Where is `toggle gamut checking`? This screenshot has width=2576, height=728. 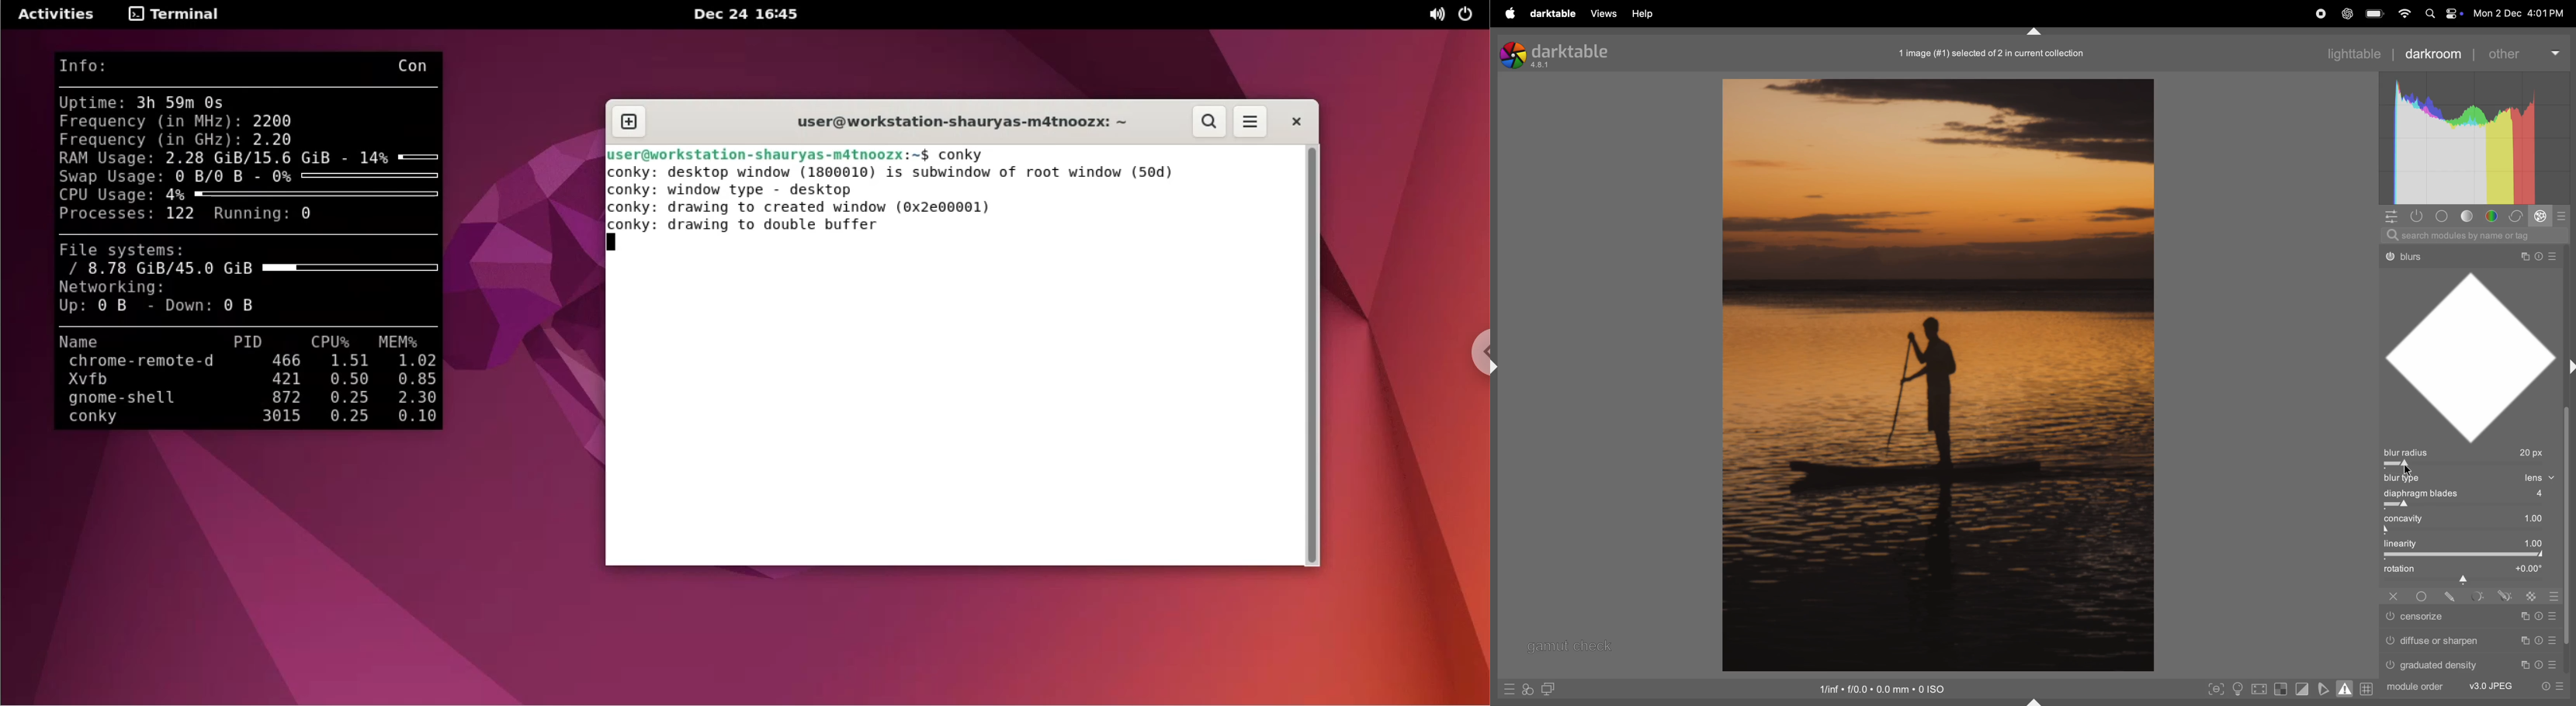 toggle gamut checking is located at coordinates (2346, 688).